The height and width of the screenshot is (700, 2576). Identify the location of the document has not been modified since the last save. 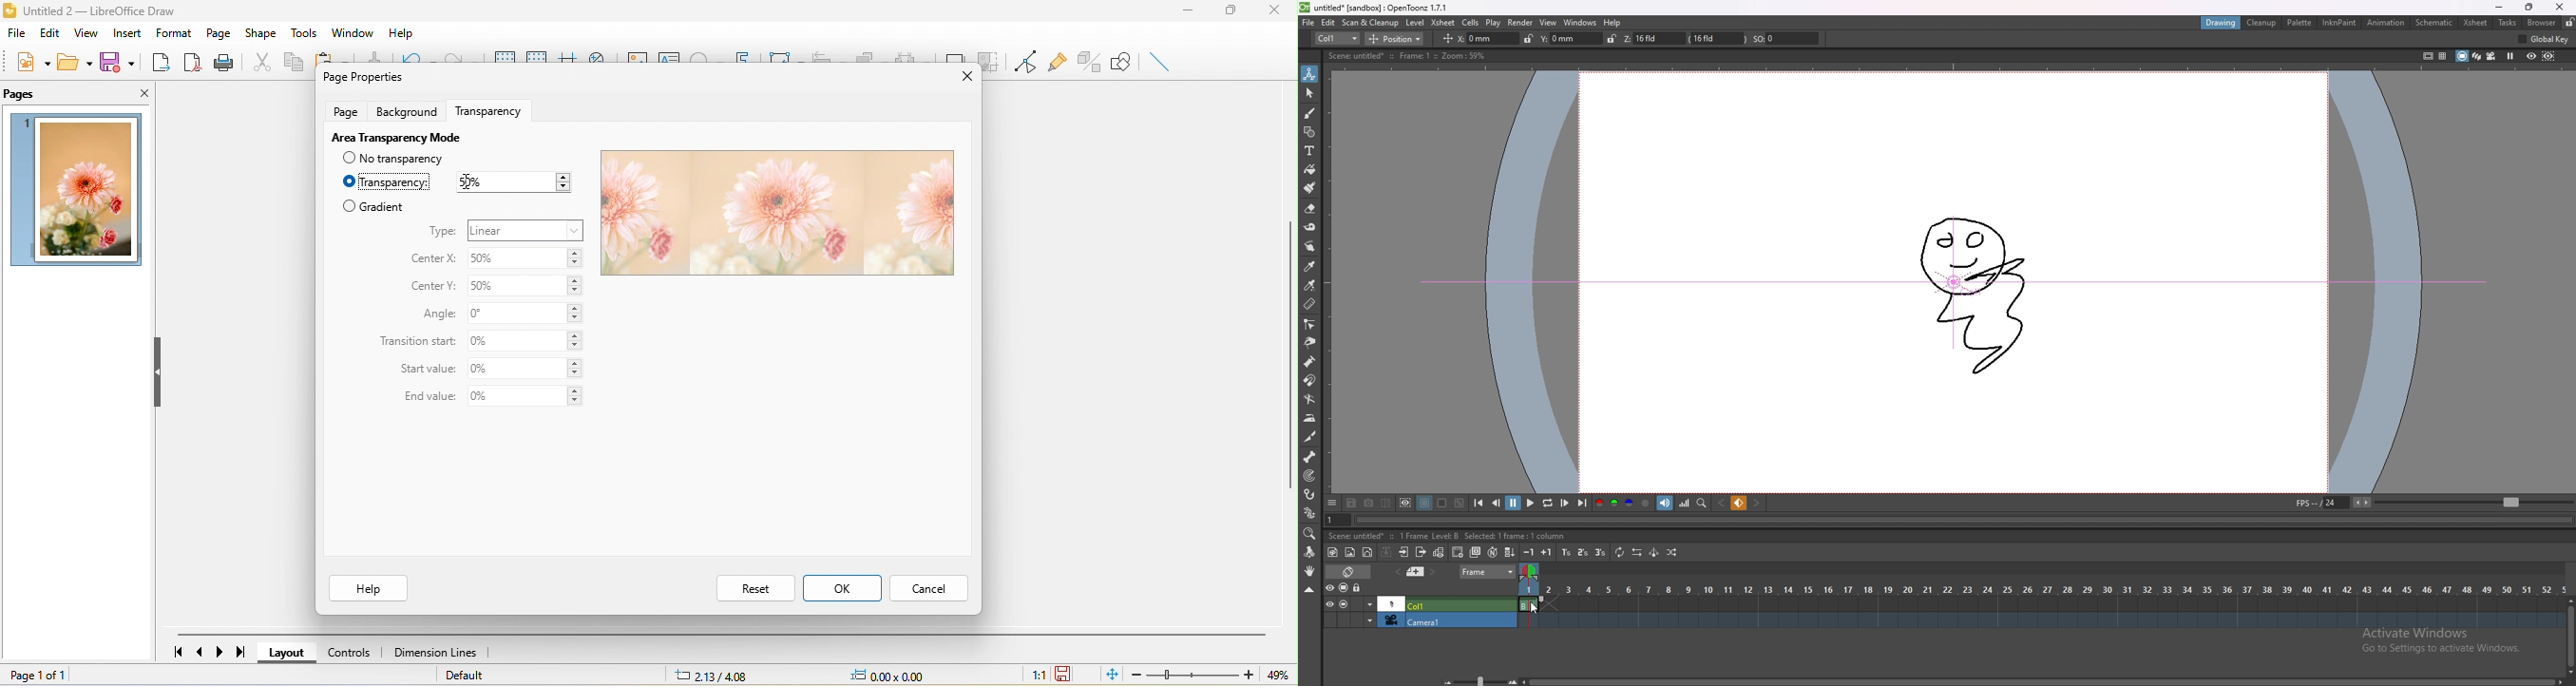
(1065, 674).